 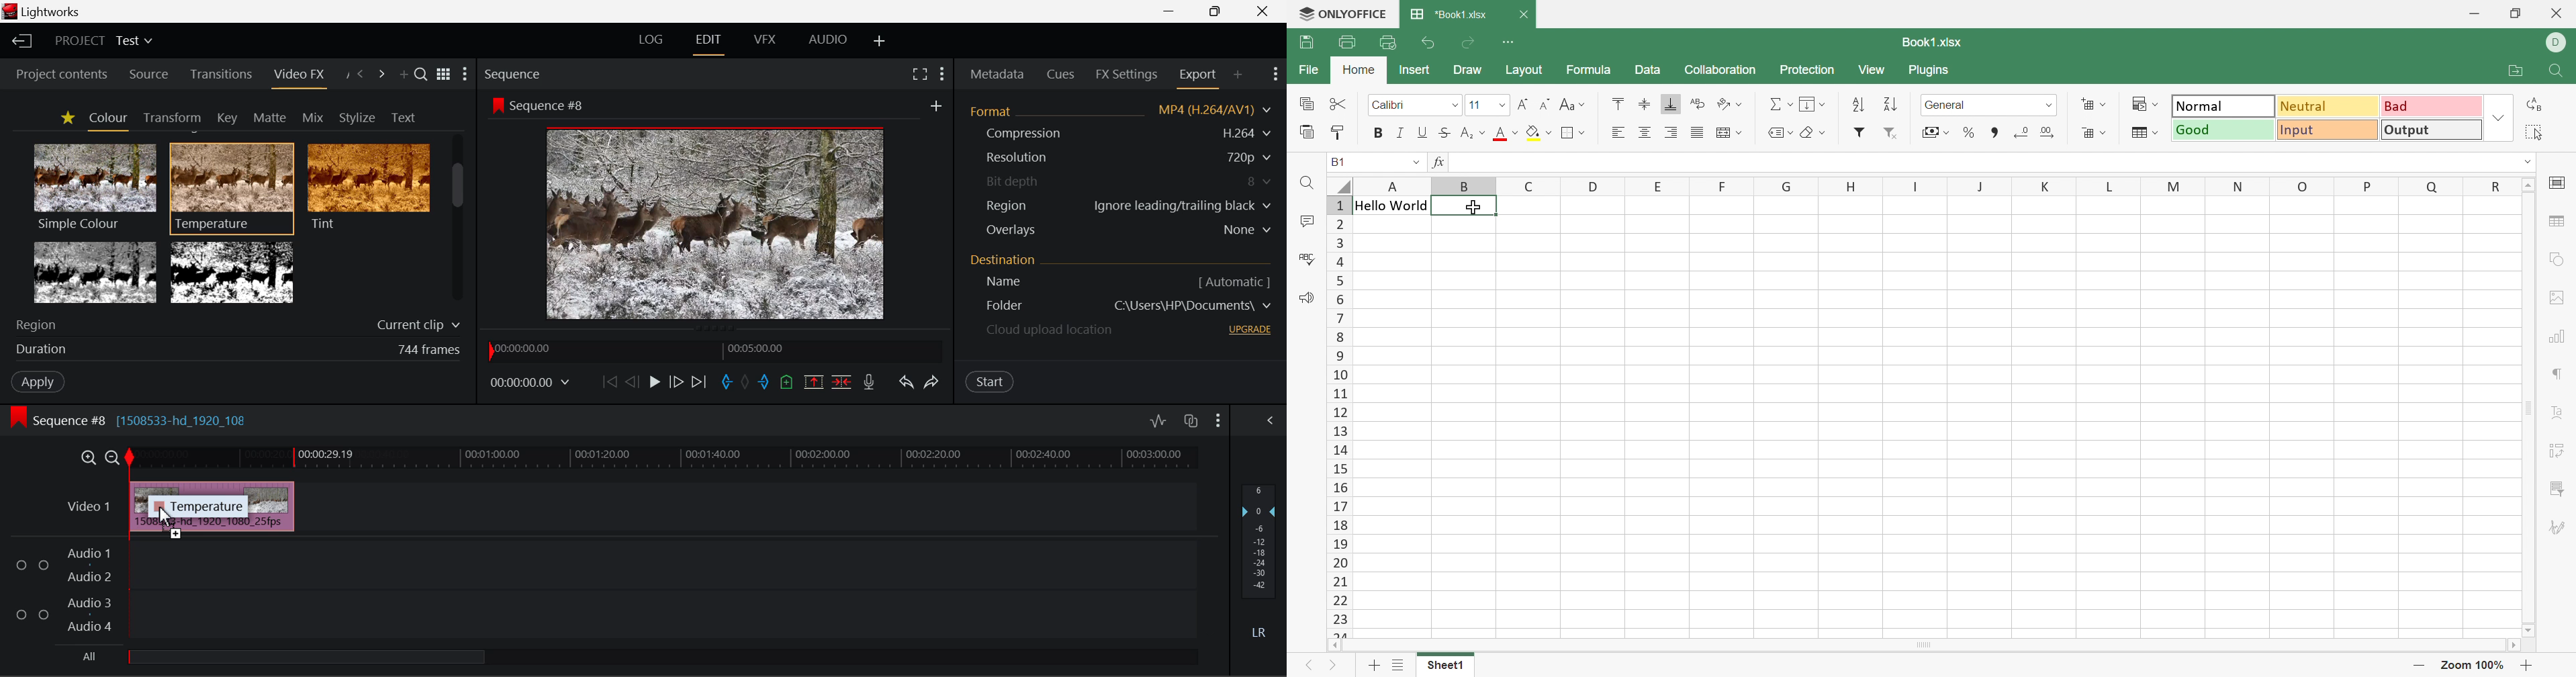 I want to click on Timeline Zoom In, so click(x=90, y=456).